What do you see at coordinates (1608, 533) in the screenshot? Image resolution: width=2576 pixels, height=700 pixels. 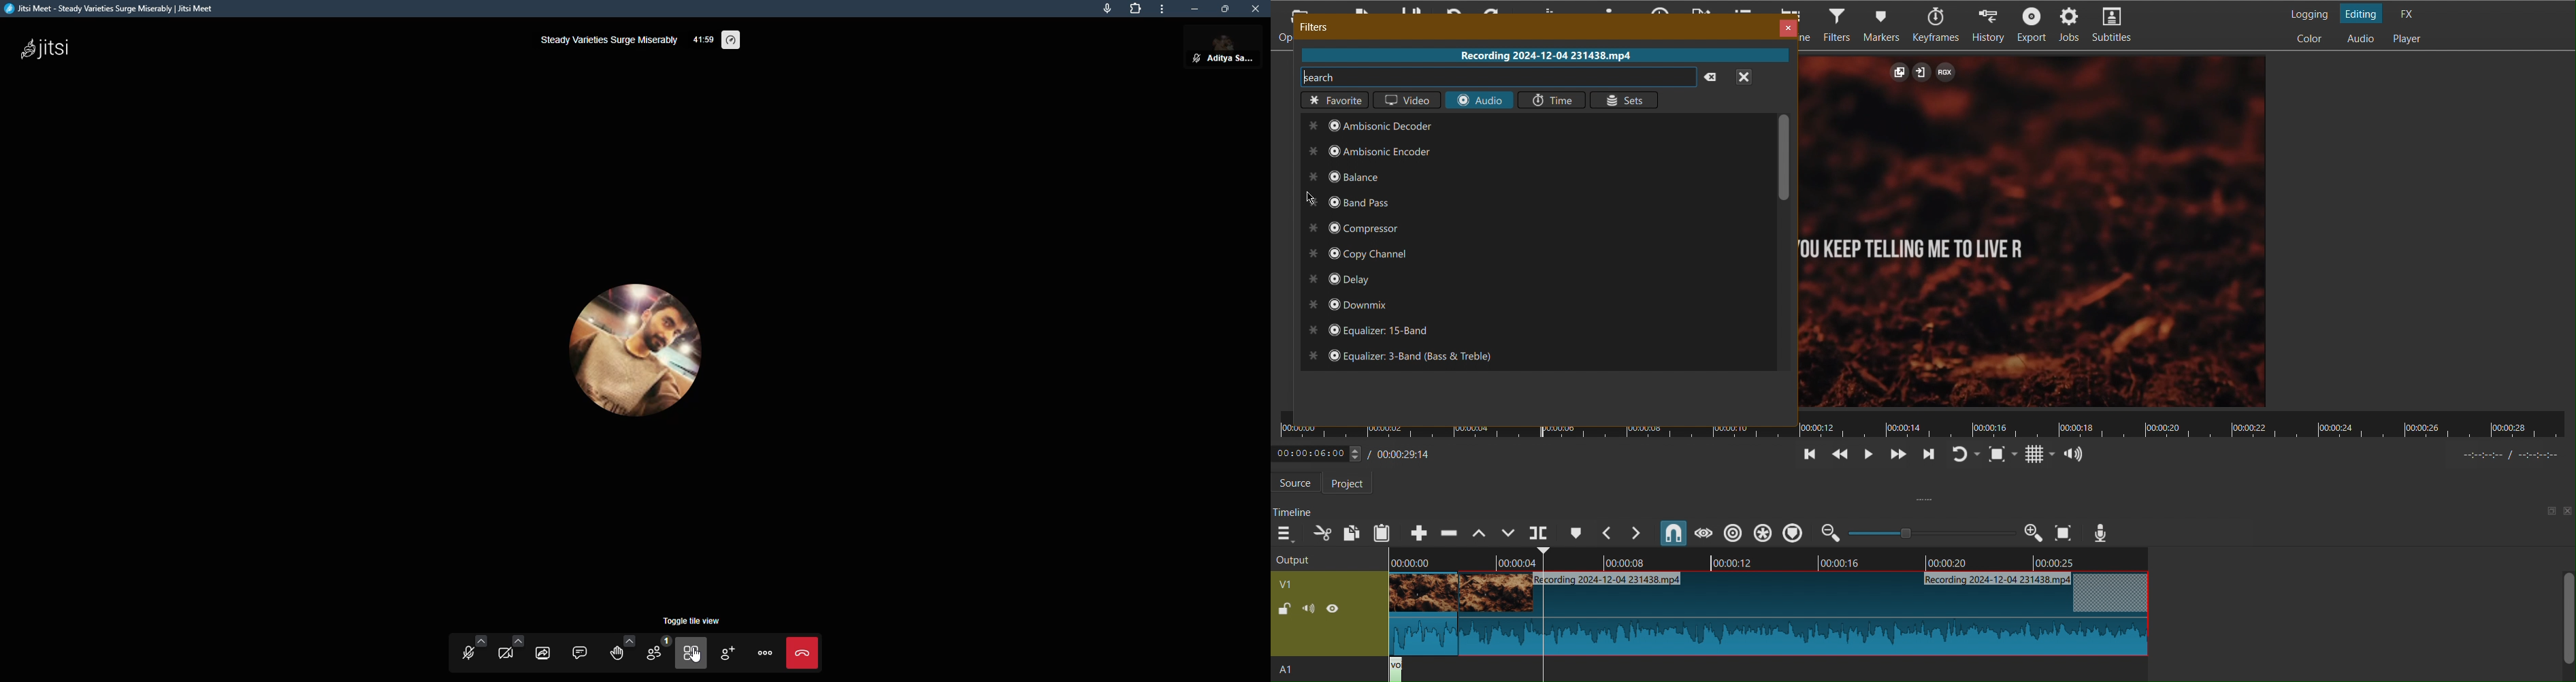 I see `Previous Marker` at bounding box center [1608, 533].